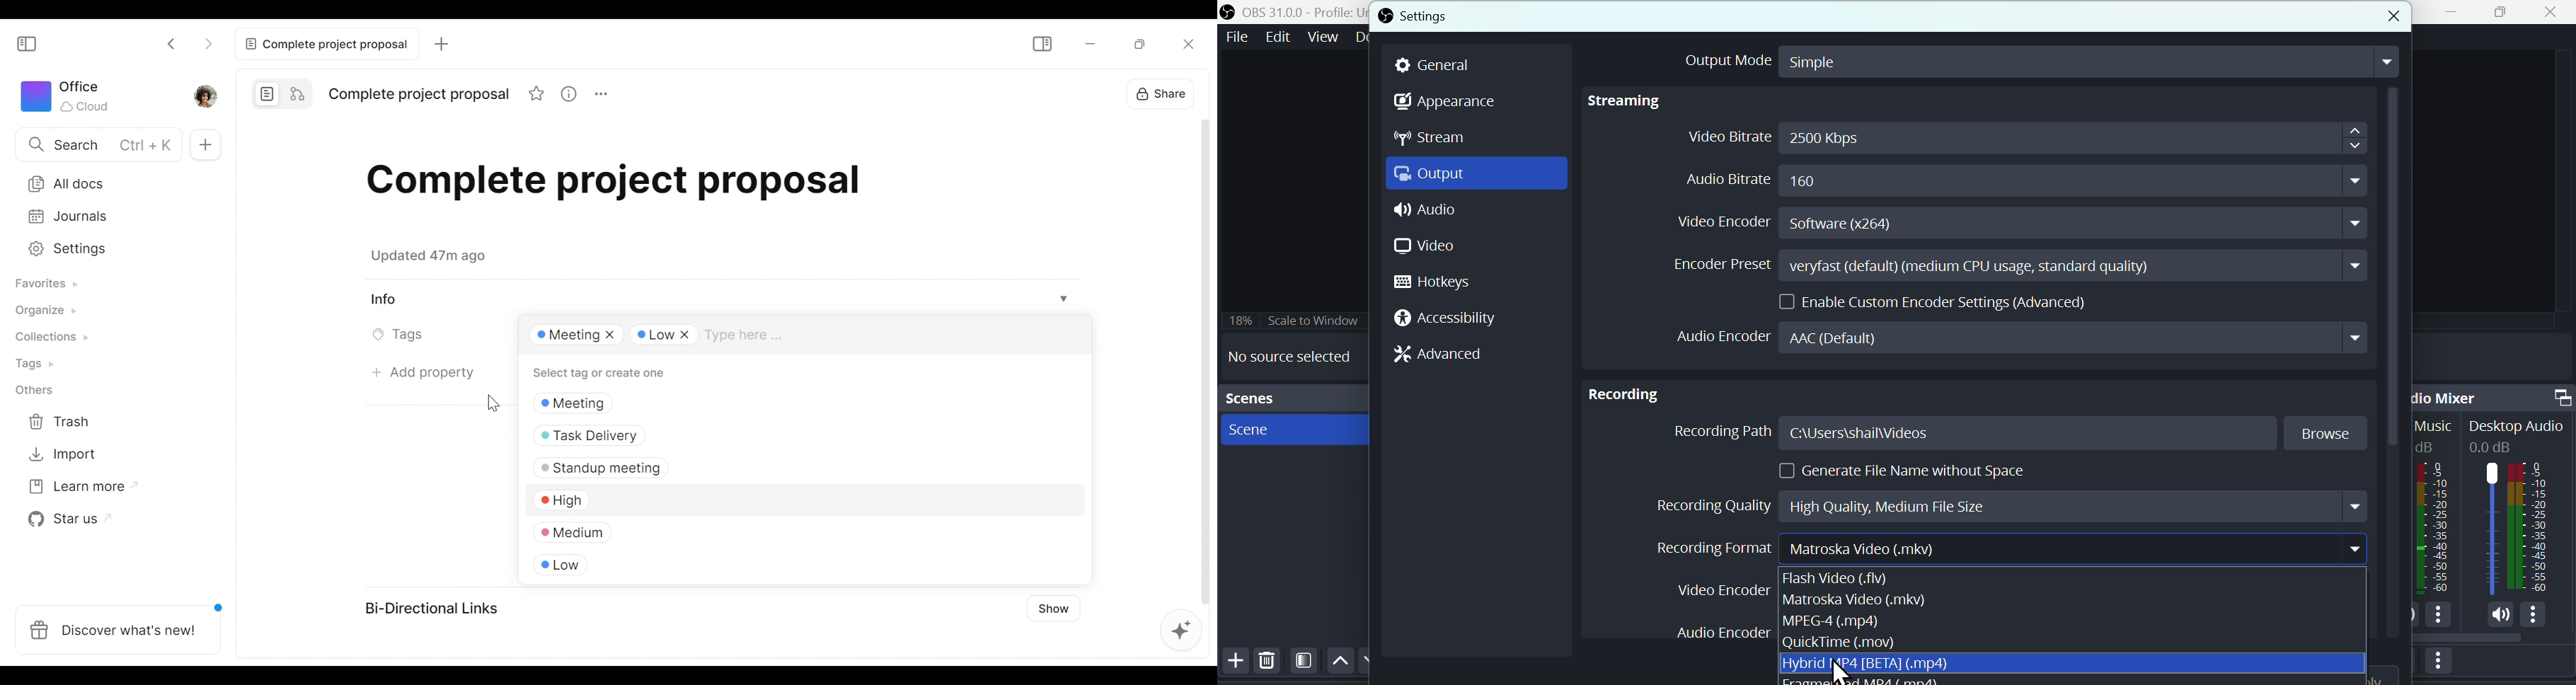 This screenshot has height=700, width=2576. I want to click on Filters, so click(1308, 664).